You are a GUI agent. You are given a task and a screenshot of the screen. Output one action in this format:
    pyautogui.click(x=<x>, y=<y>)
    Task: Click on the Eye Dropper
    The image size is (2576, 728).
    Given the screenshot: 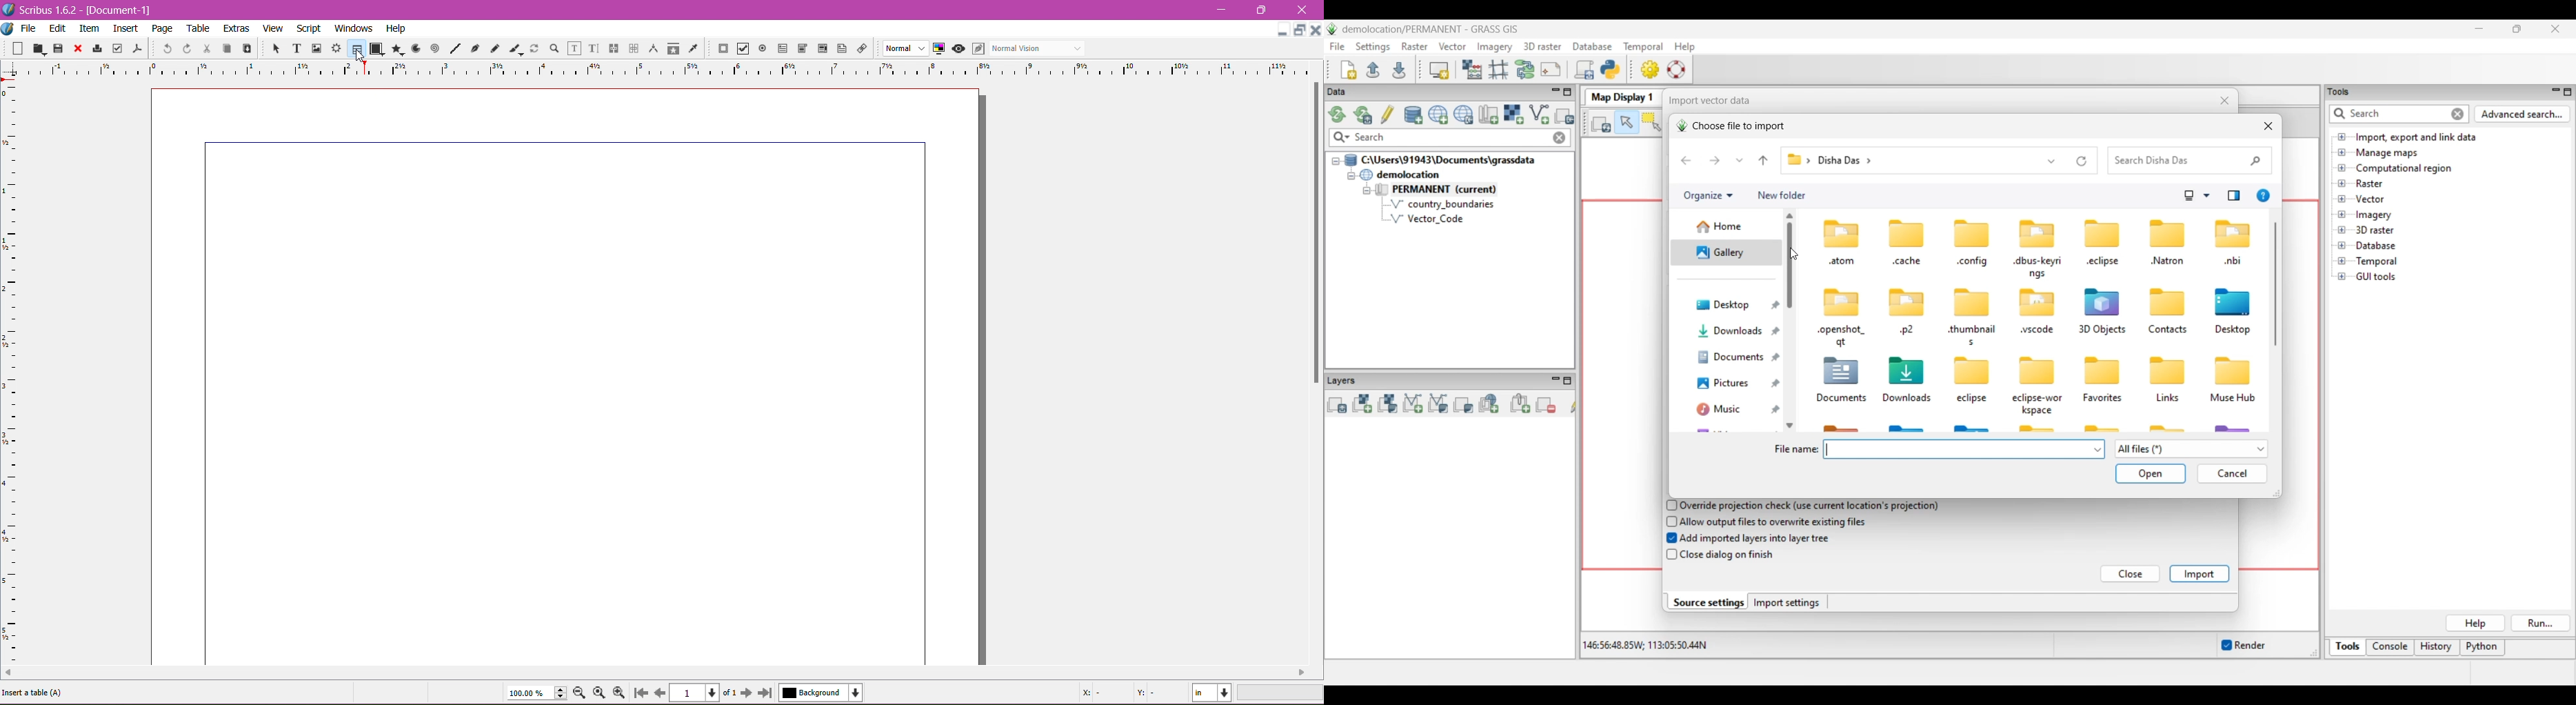 What is the action you would take?
    pyautogui.click(x=692, y=48)
    